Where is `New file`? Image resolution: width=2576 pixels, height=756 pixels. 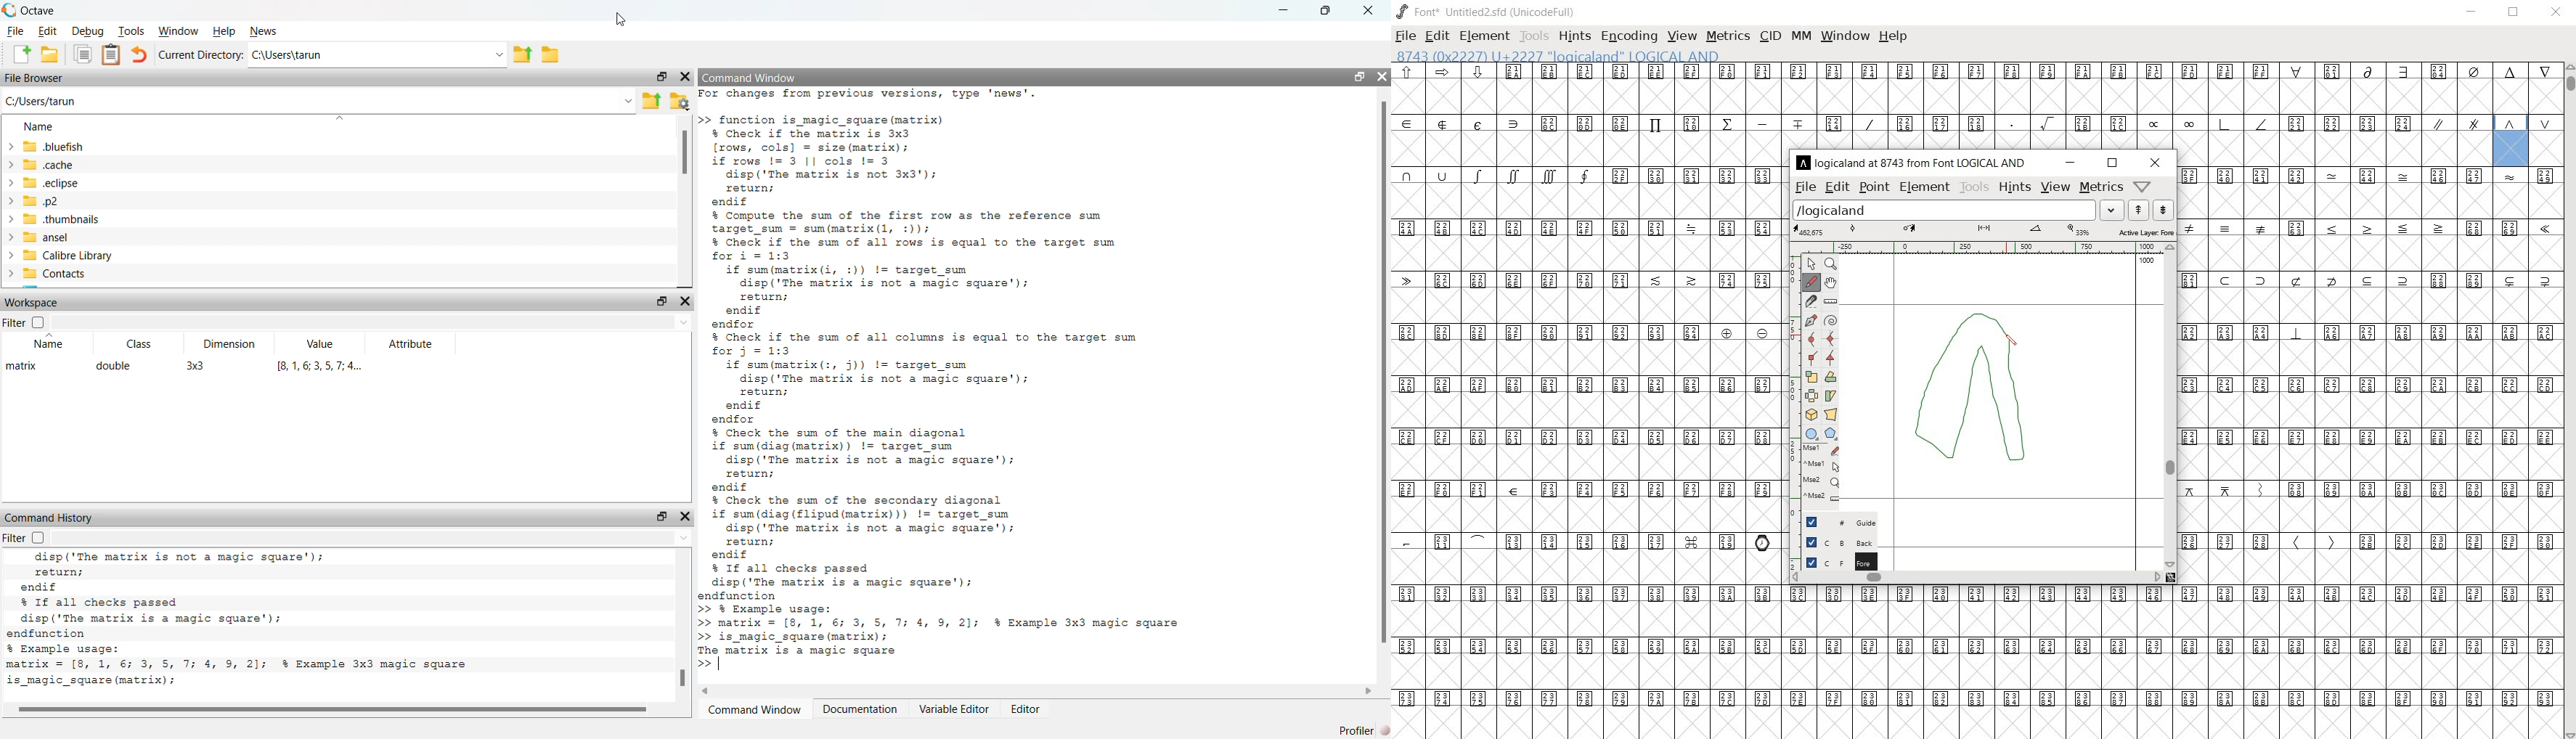
New file is located at coordinates (22, 54).